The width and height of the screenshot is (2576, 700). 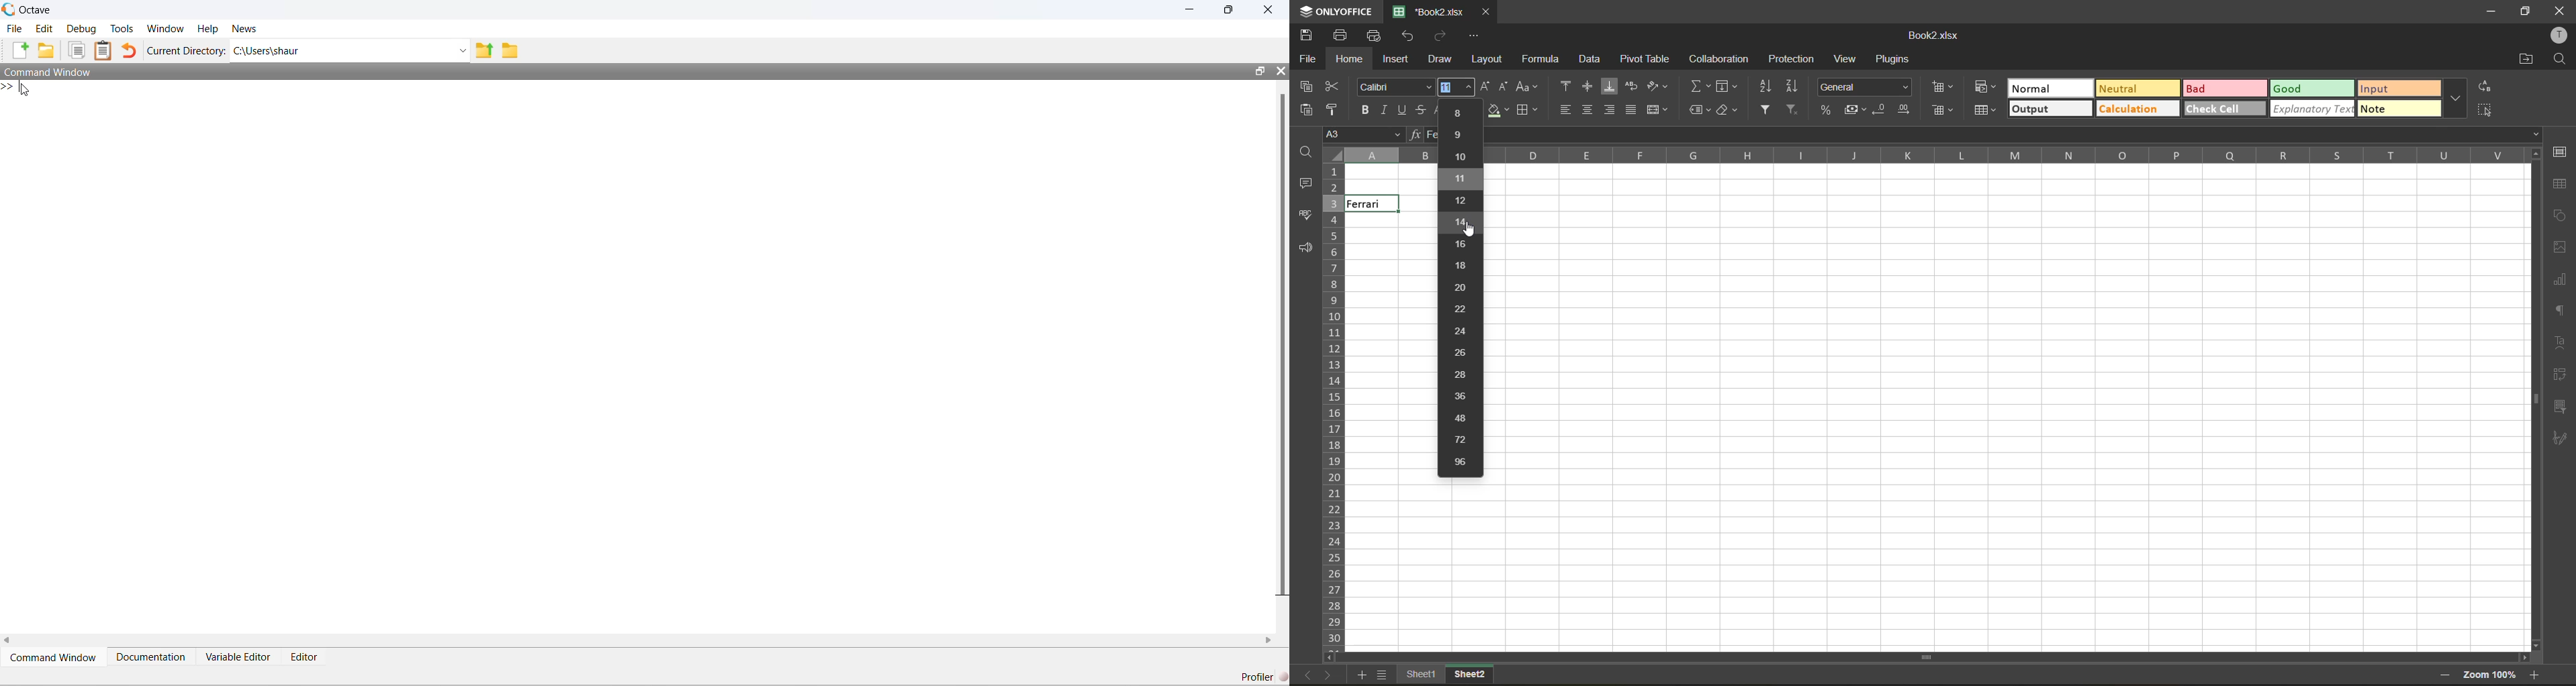 What do you see at coordinates (1306, 85) in the screenshot?
I see `copy` at bounding box center [1306, 85].